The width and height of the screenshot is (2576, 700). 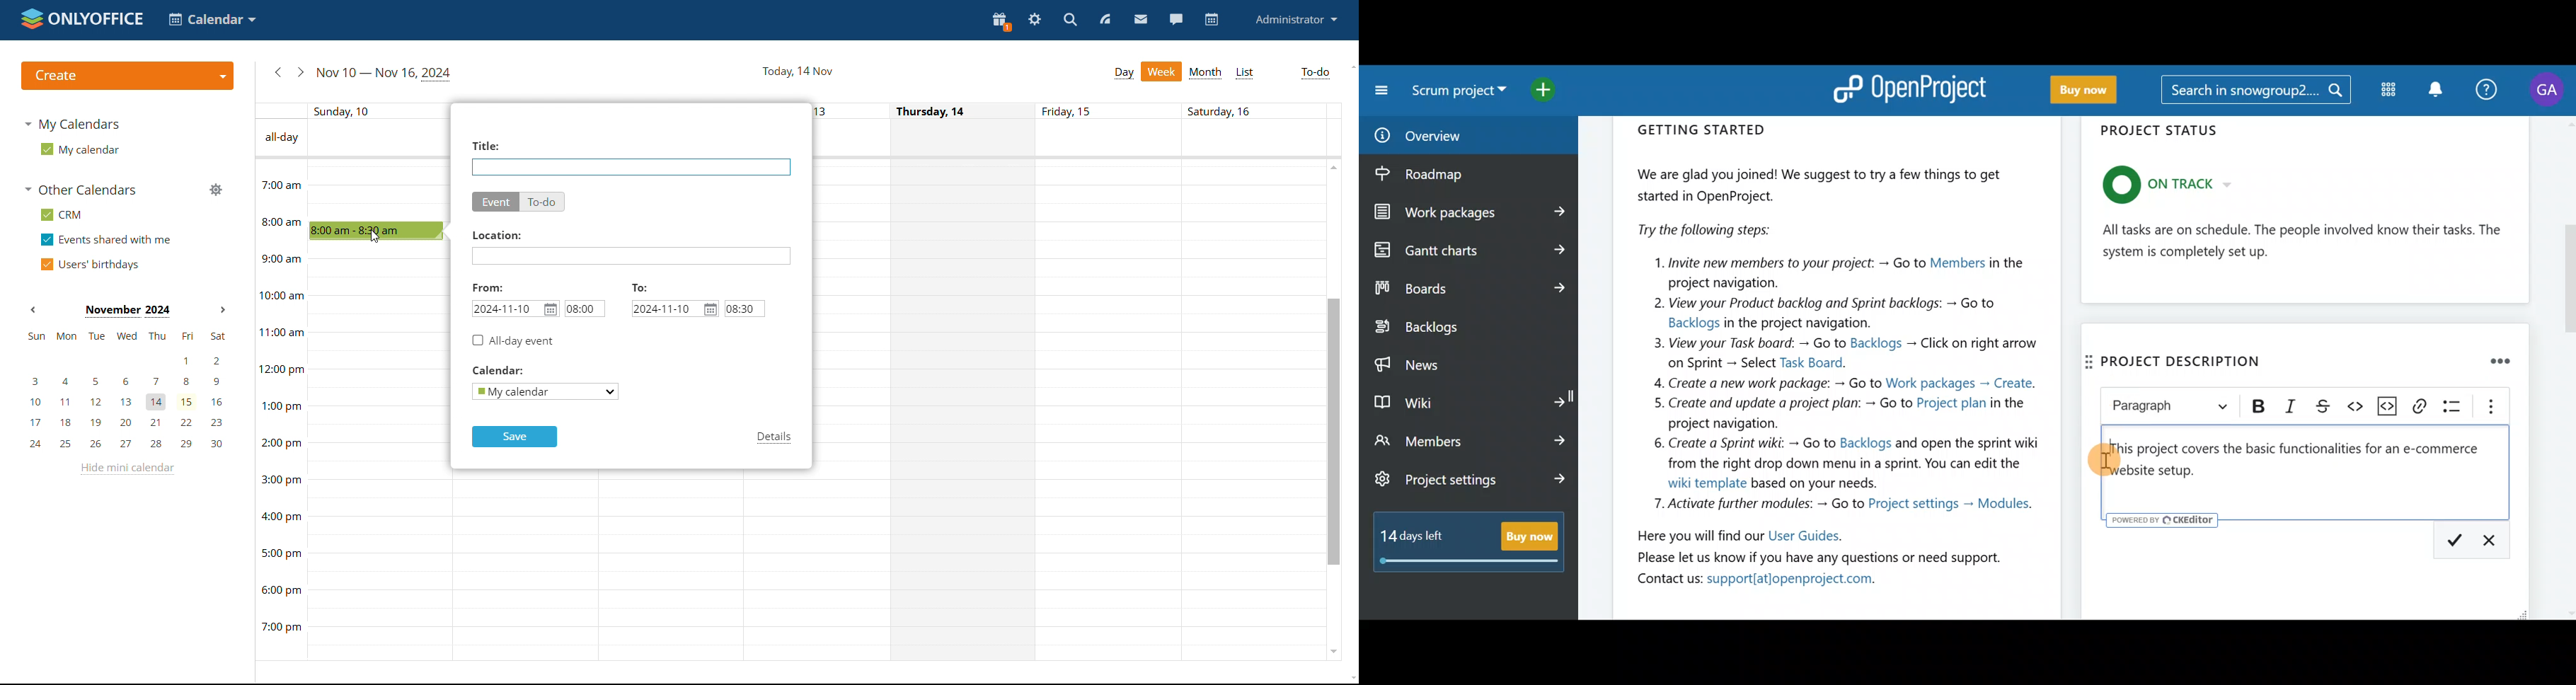 What do you see at coordinates (2351, 405) in the screenshot?
I see `Code` at bounding box center [2351, 405].